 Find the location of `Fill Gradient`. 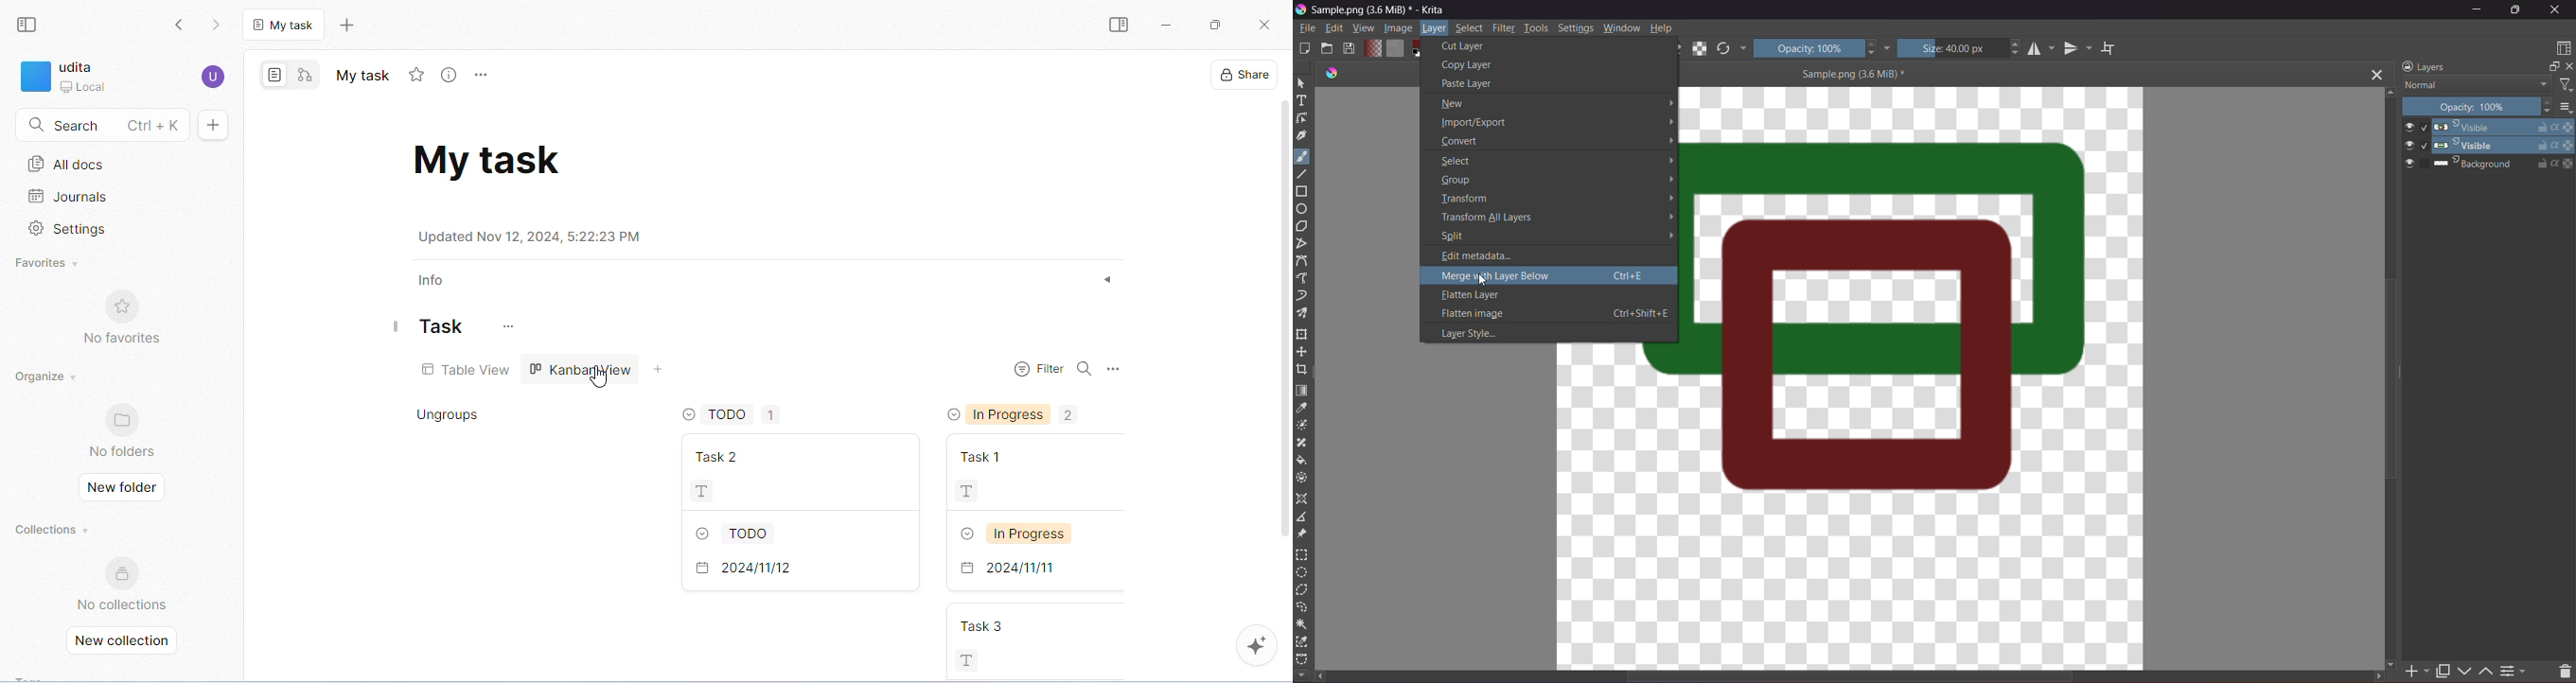

Fill Gradient is located at coordinates (1371, 47).